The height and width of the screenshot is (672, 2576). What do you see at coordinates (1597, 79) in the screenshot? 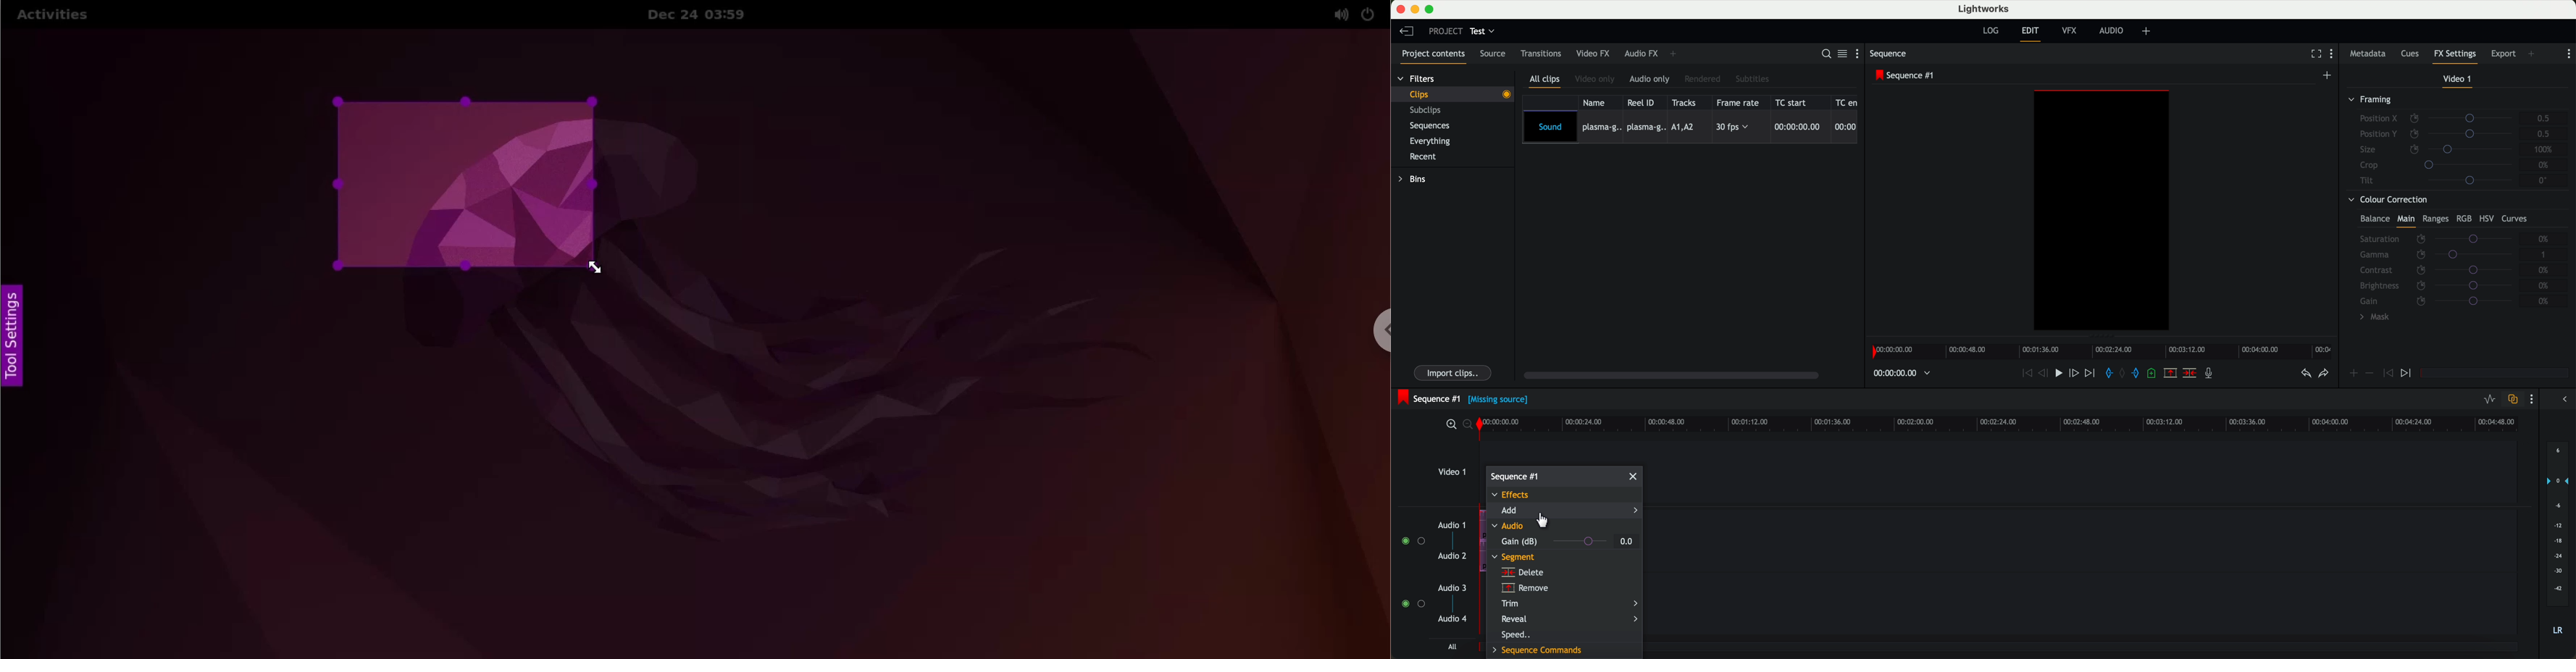
I see `video only` at bounding box center [1597, 79].